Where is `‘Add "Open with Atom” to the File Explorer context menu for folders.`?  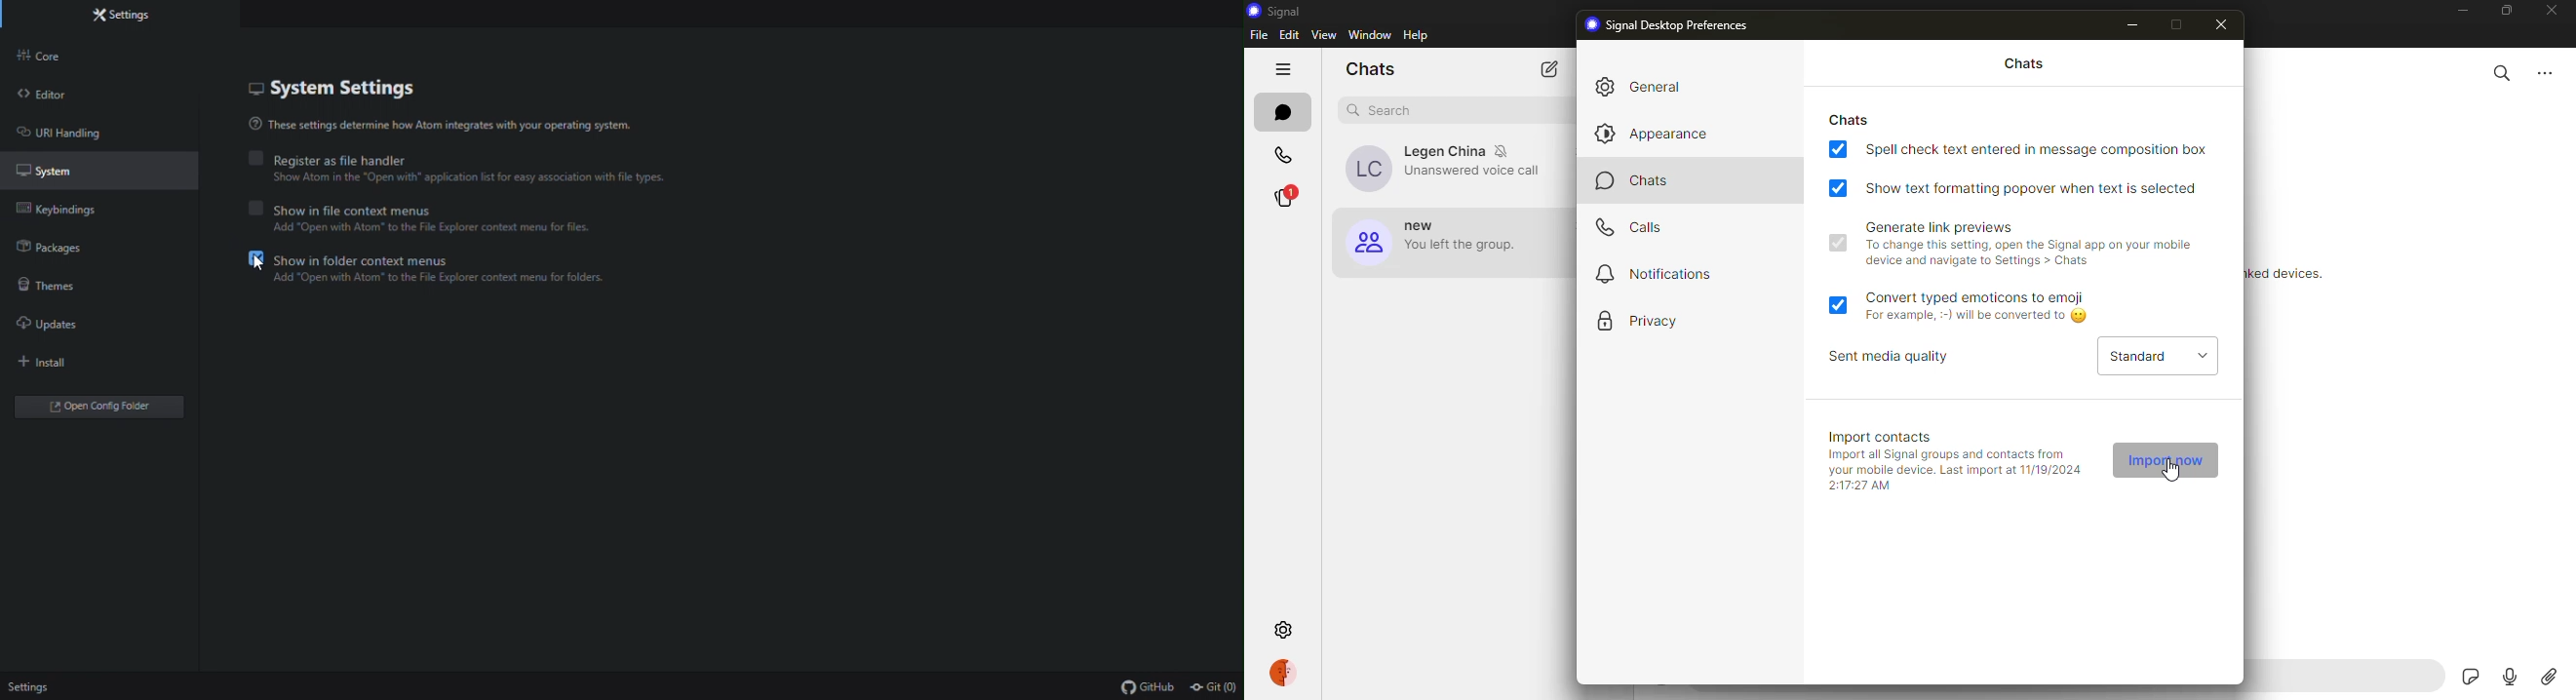
‘Add "Open with Atom” to the File Explorer context menu for folders. is located at coordinates (442, 280).